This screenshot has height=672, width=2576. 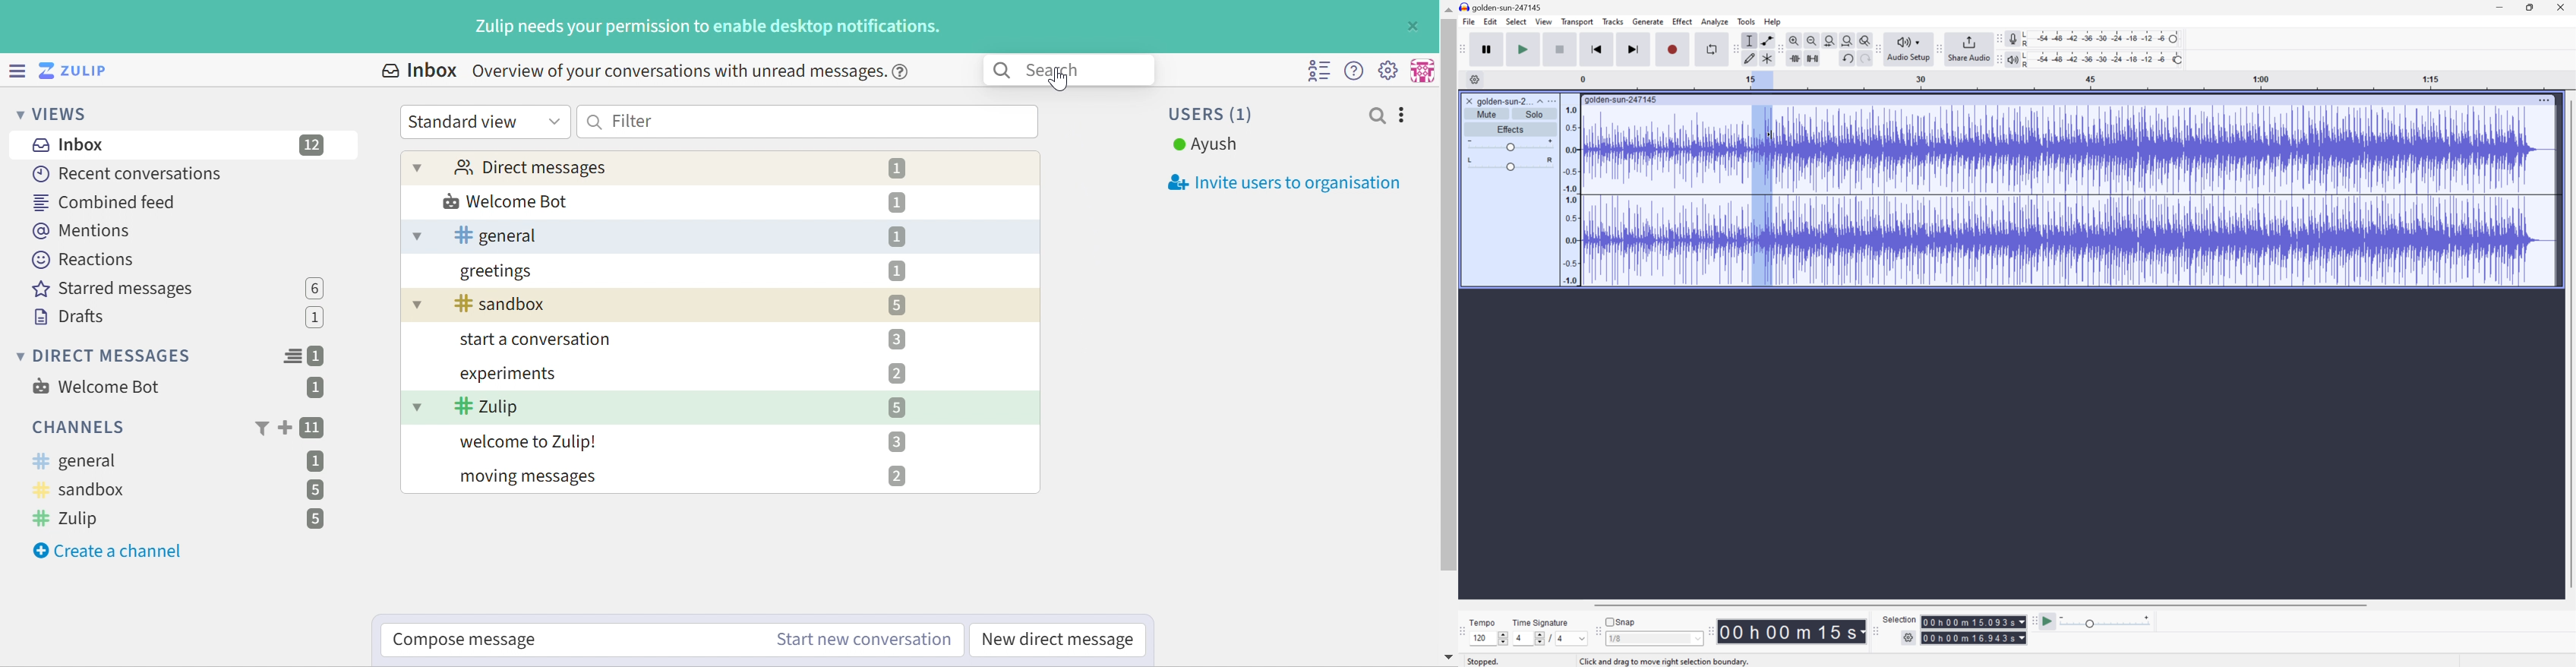 What do you see at coordinates (313, 145) in the screenshot?
I see `12` at bounding box center [313, 145].